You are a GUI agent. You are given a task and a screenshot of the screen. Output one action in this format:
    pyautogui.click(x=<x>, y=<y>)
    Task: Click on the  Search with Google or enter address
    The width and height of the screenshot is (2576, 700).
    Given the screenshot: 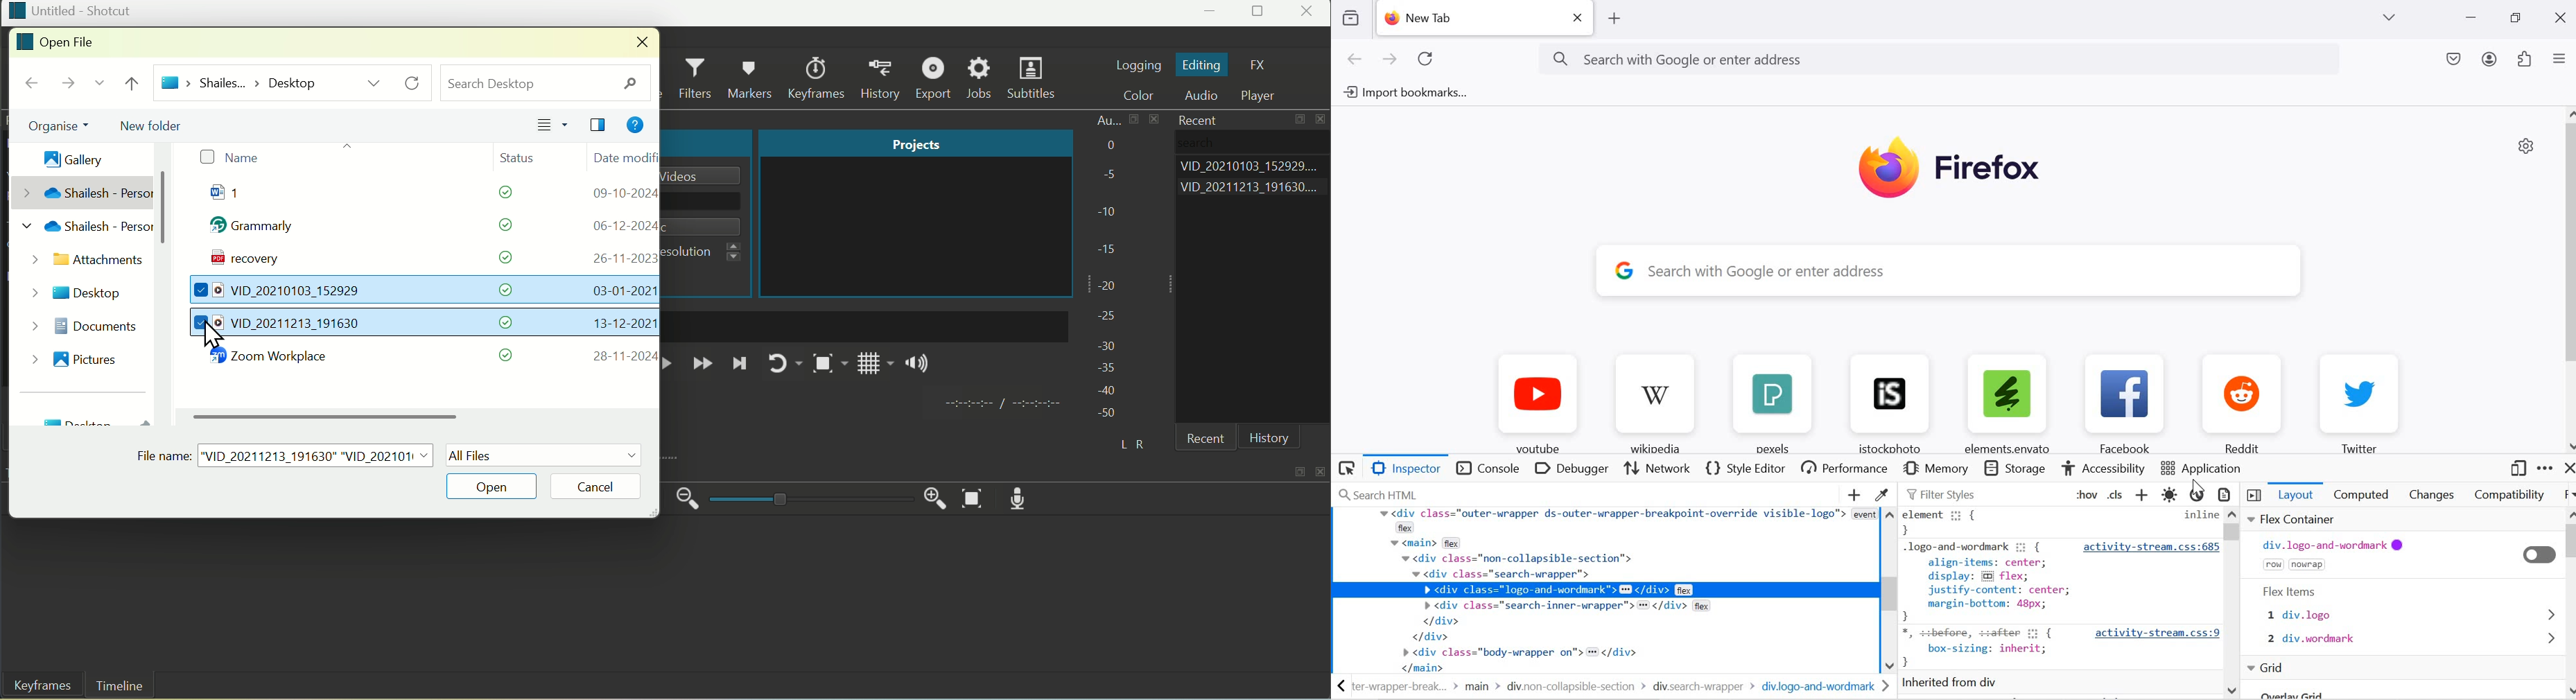 What is the action you would take?
    pyautogui.click(x=1929, y=60)
    